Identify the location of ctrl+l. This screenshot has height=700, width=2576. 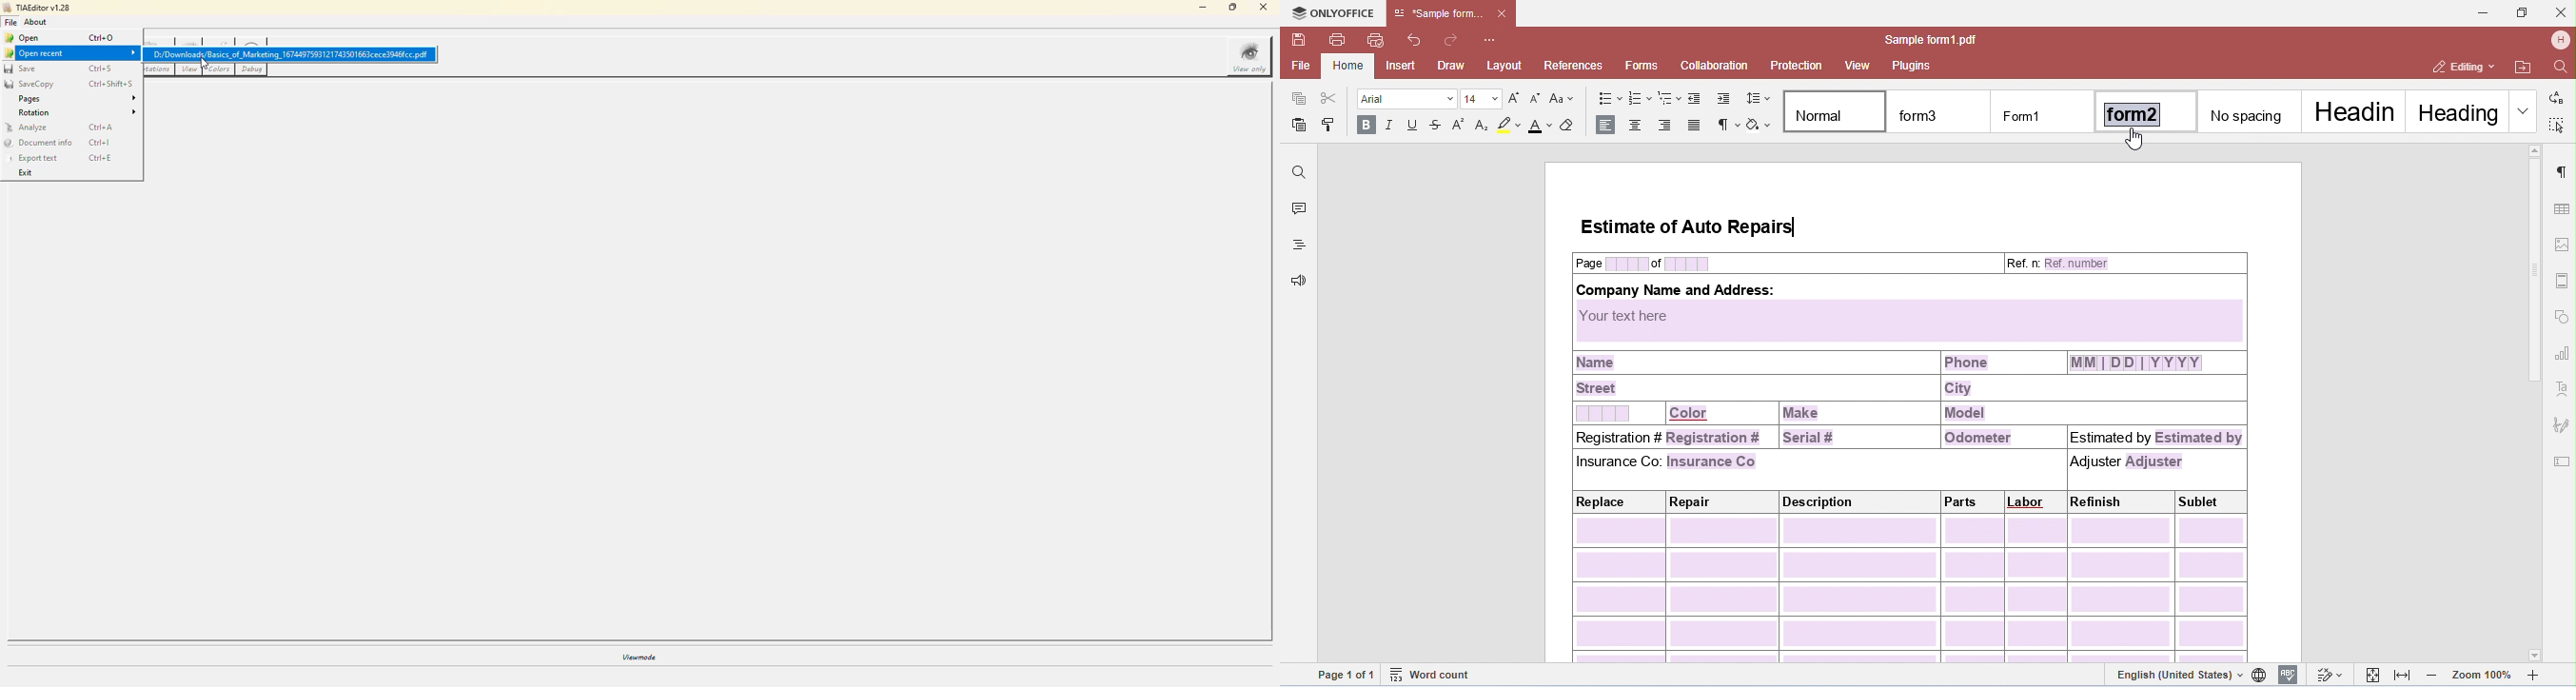
(101, 141).